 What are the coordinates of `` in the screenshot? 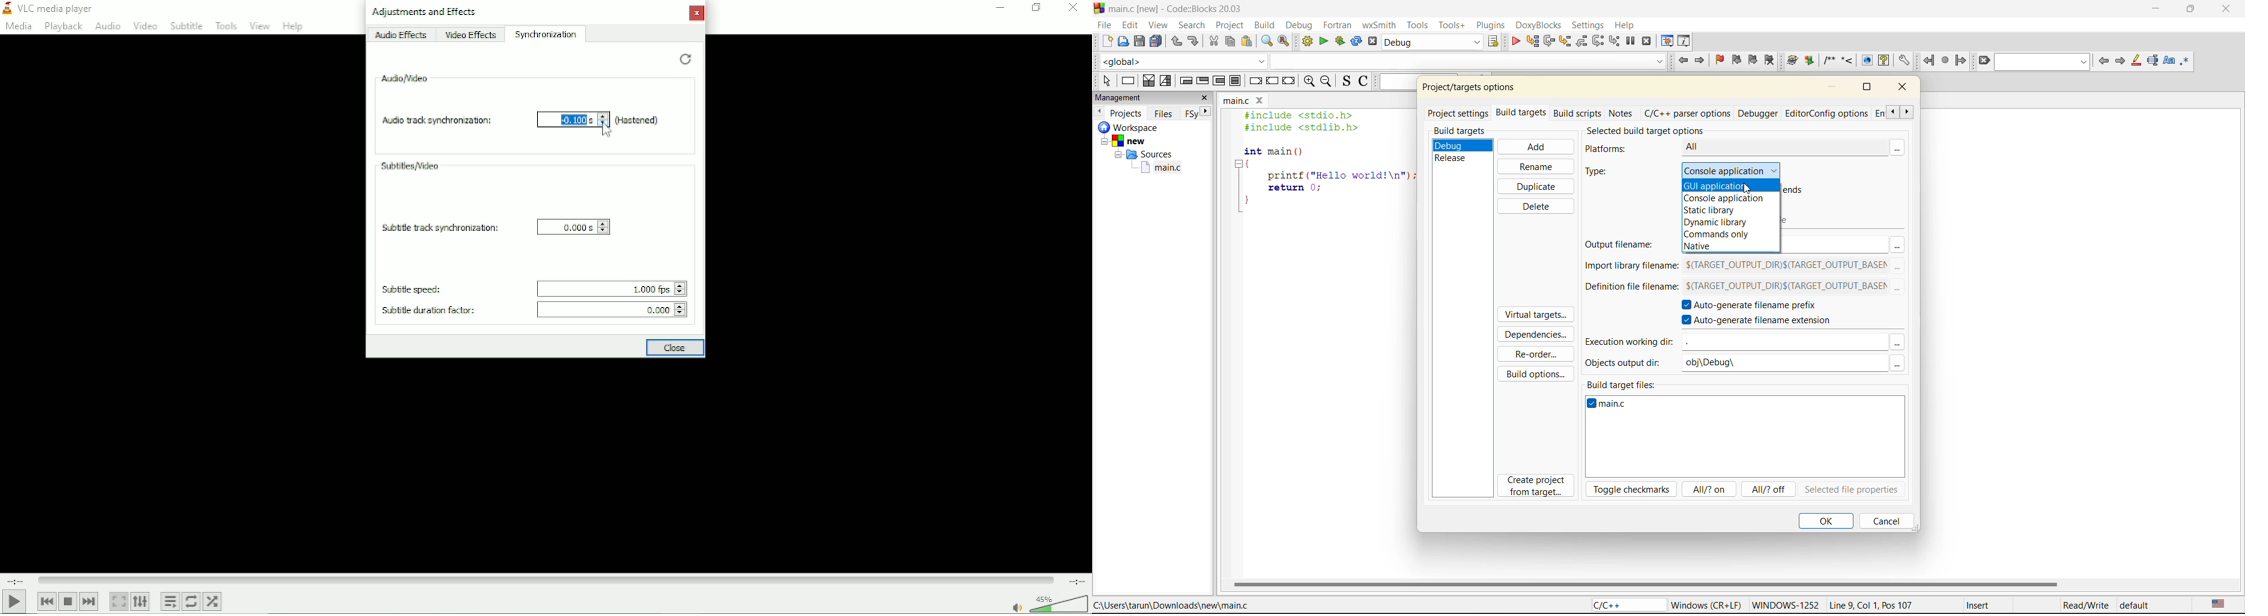 It's located at (1898, 243).